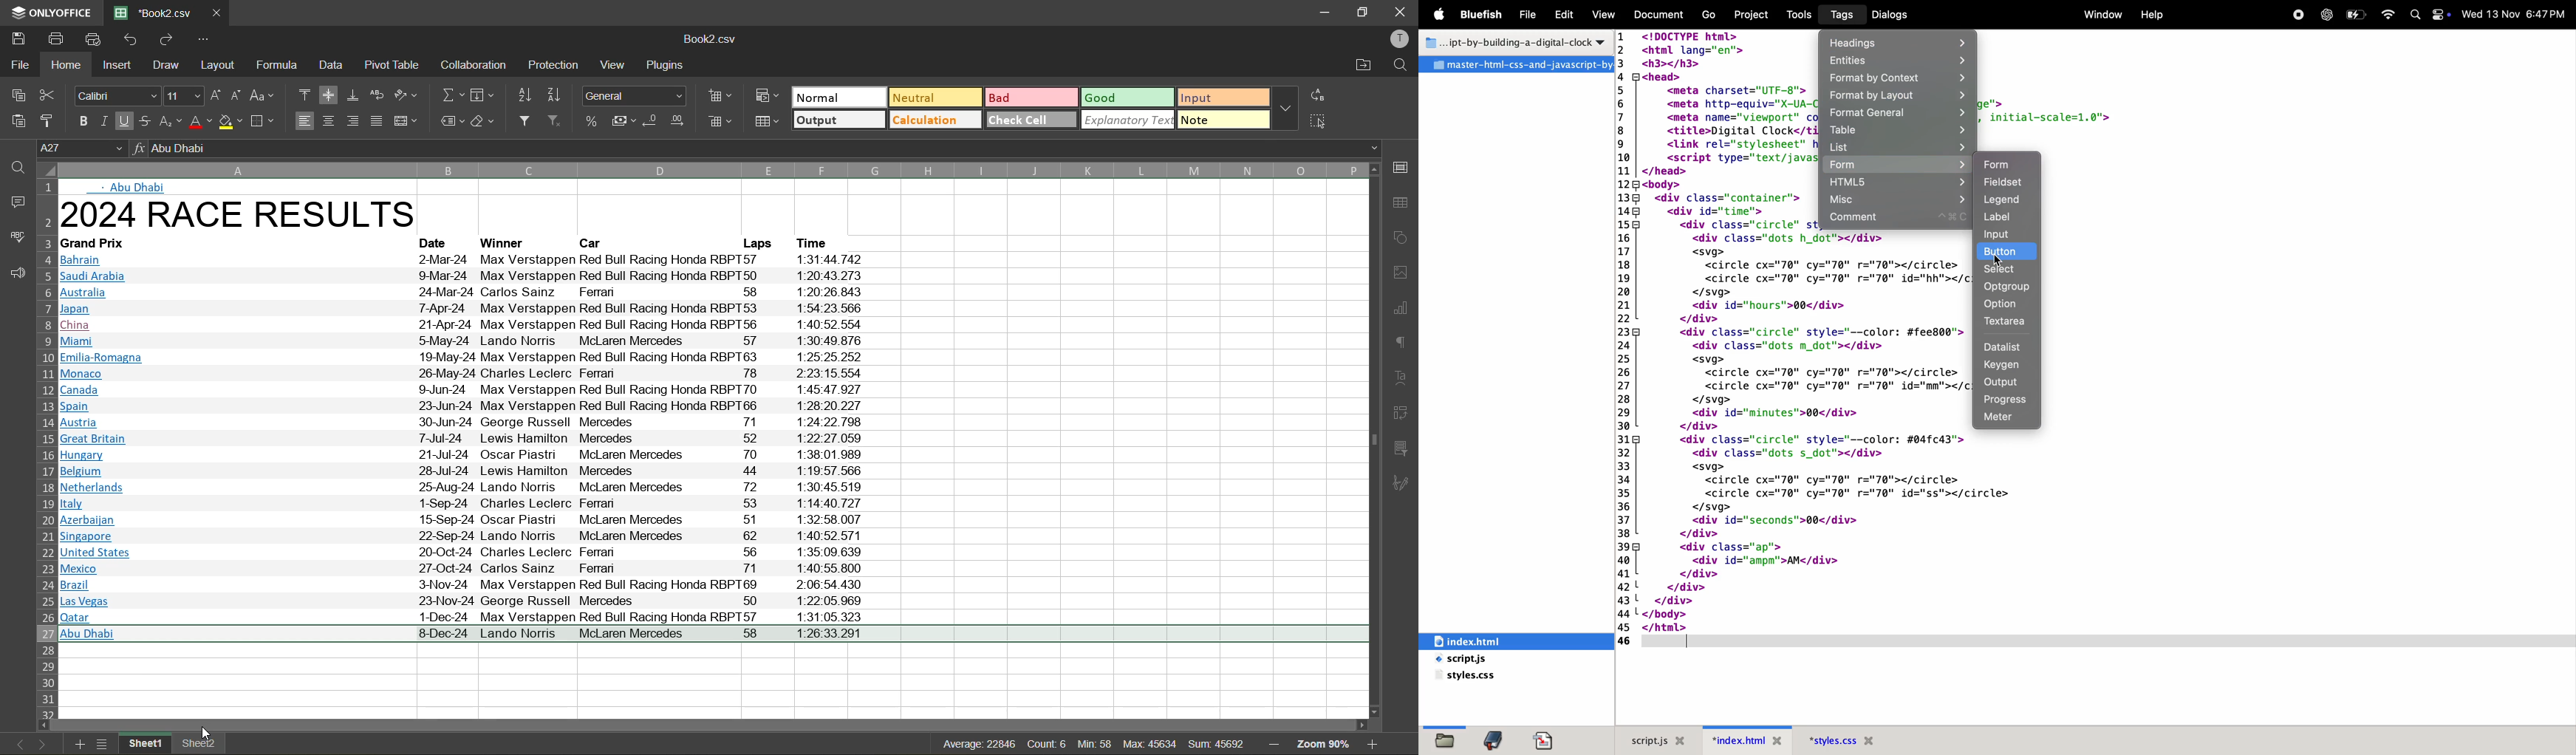 This screenshot has width=2576, height=756. What do you see at coordinates (471, 454) in the screenshot?
I see `text info` at bounding box center [471, 454].